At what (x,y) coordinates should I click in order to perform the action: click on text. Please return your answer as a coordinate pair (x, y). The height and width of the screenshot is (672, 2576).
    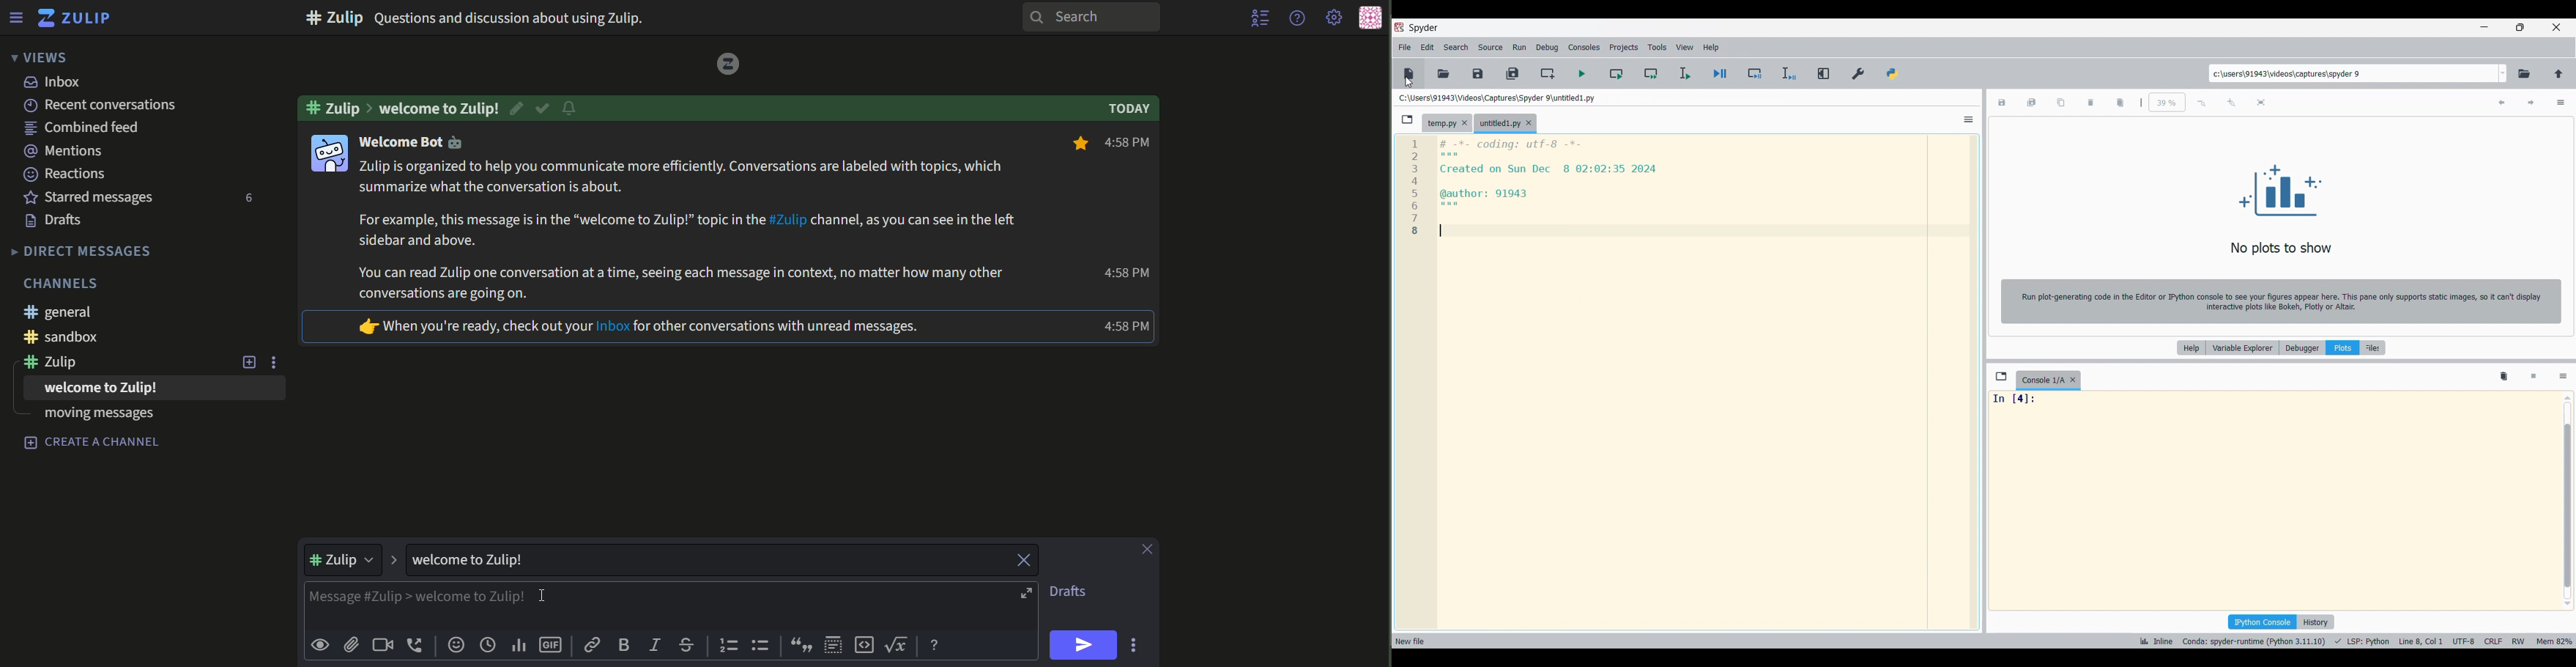
    Looking at the image, I should click on (335, 107).